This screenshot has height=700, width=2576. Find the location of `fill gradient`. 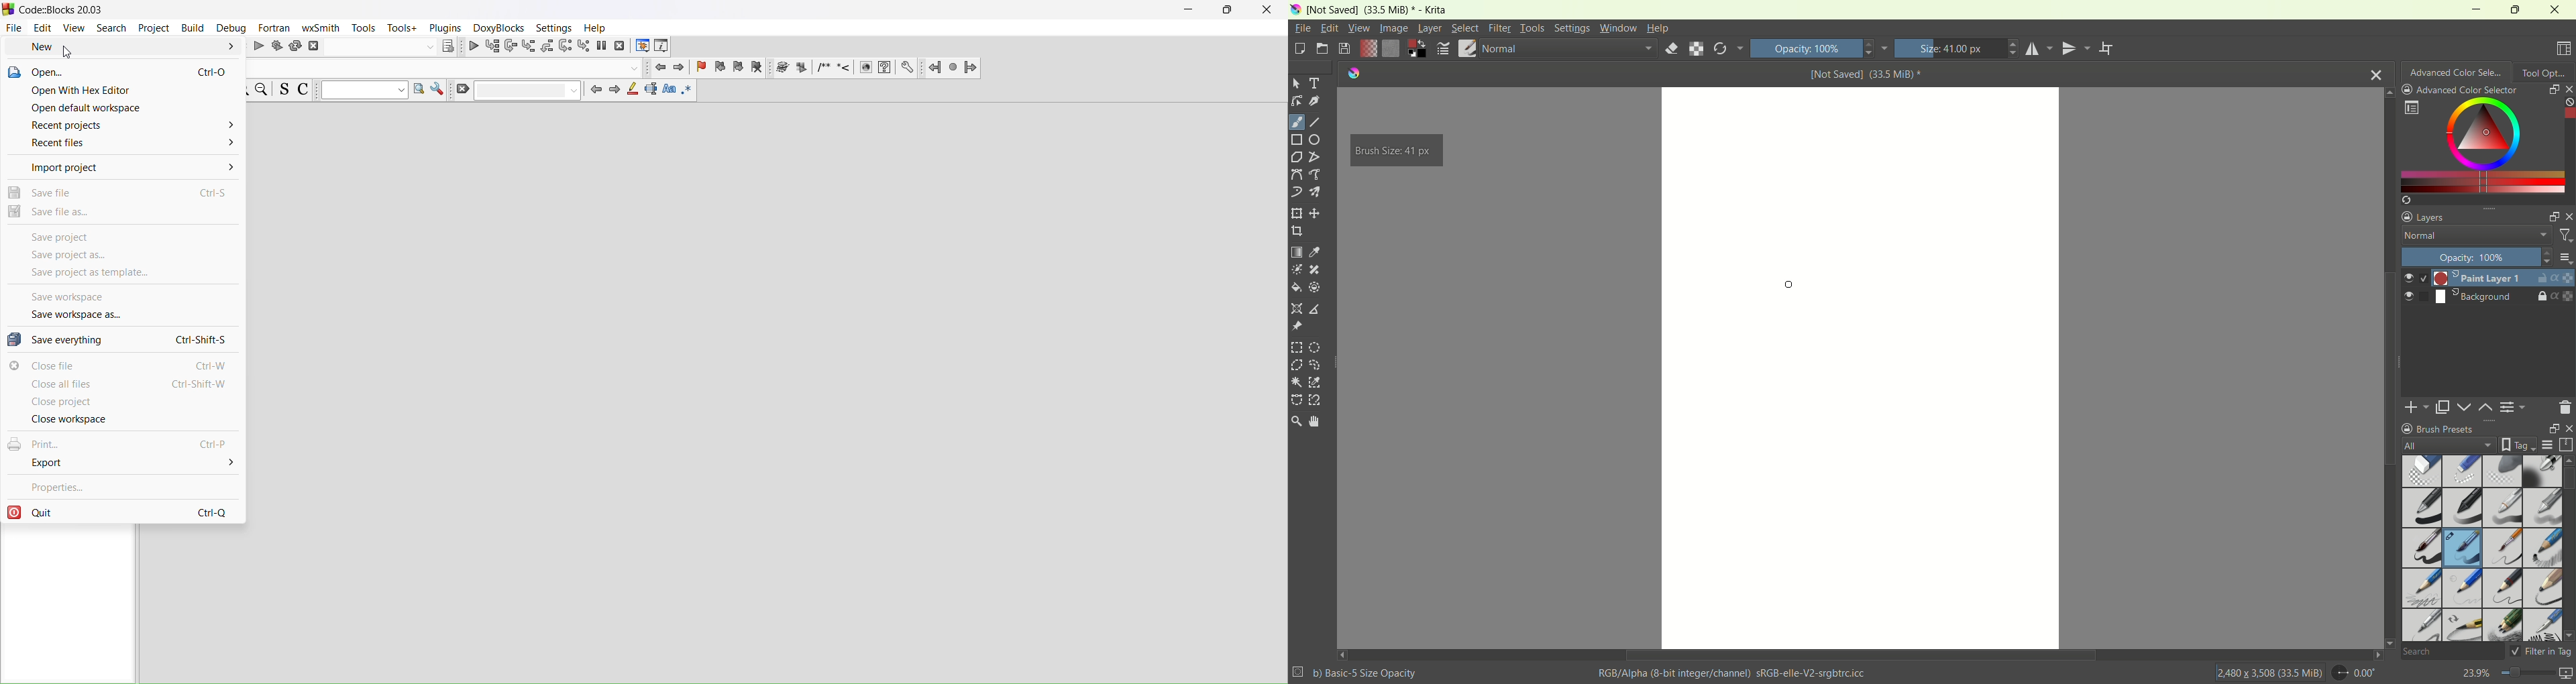

fill gradient is located at coordinates (1368, 50).